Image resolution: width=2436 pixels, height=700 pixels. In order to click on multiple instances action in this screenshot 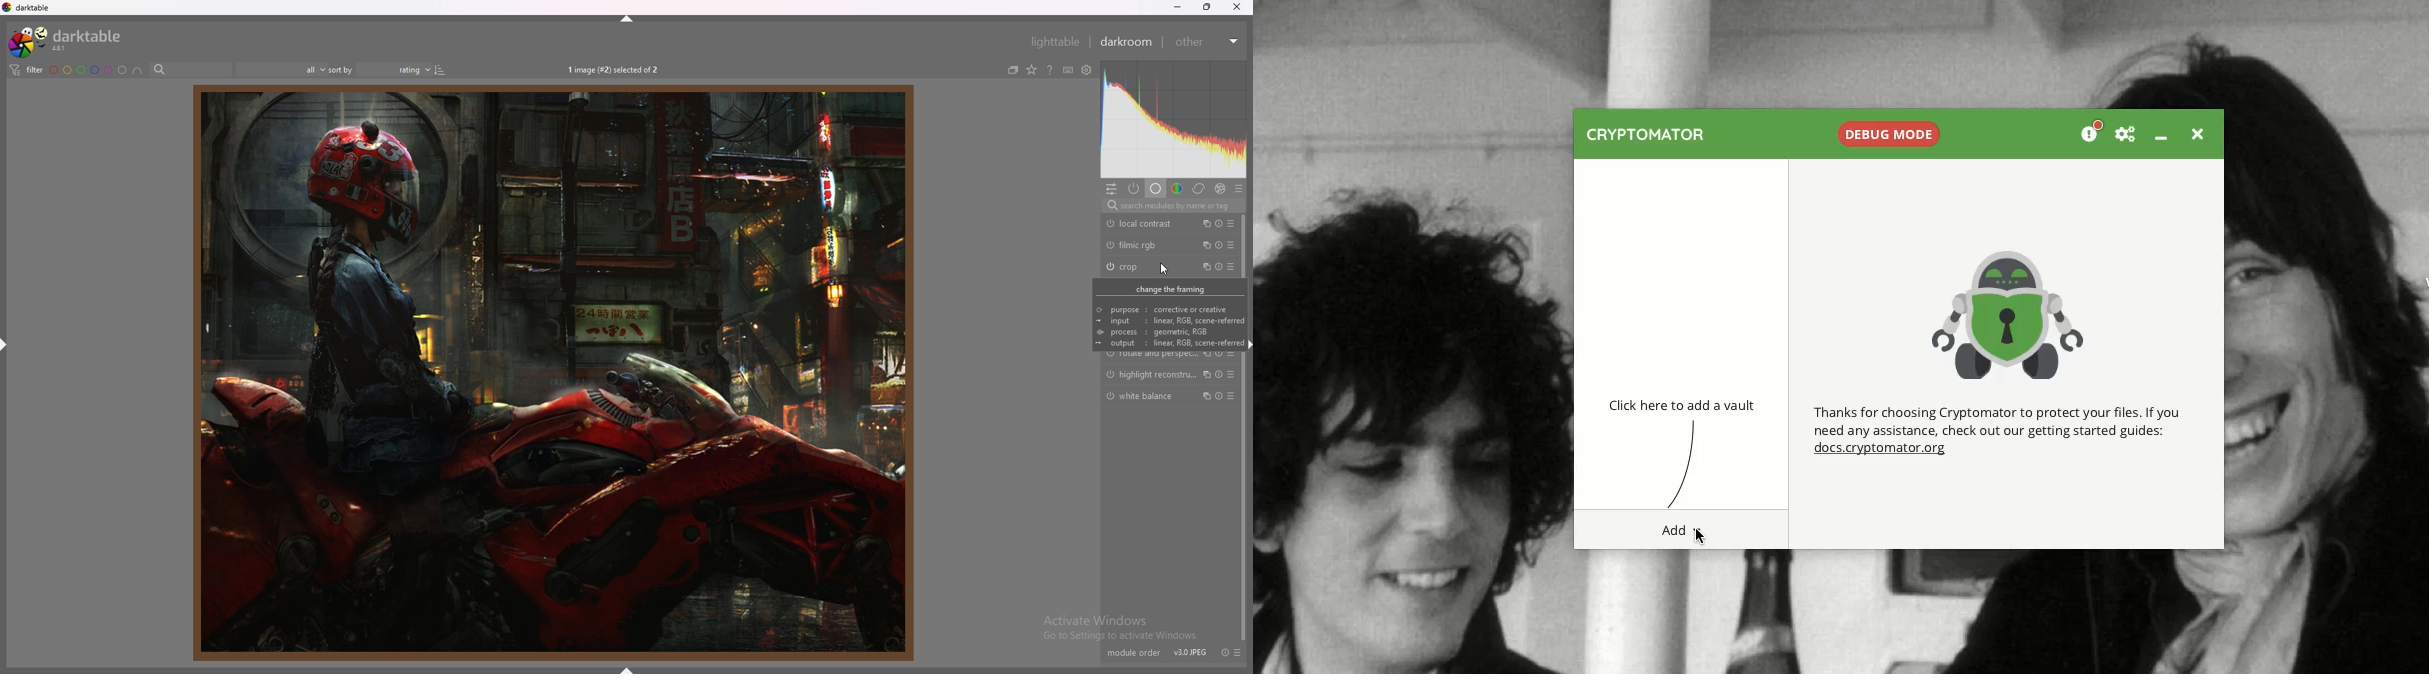, I will do `click(1204, 266)`.